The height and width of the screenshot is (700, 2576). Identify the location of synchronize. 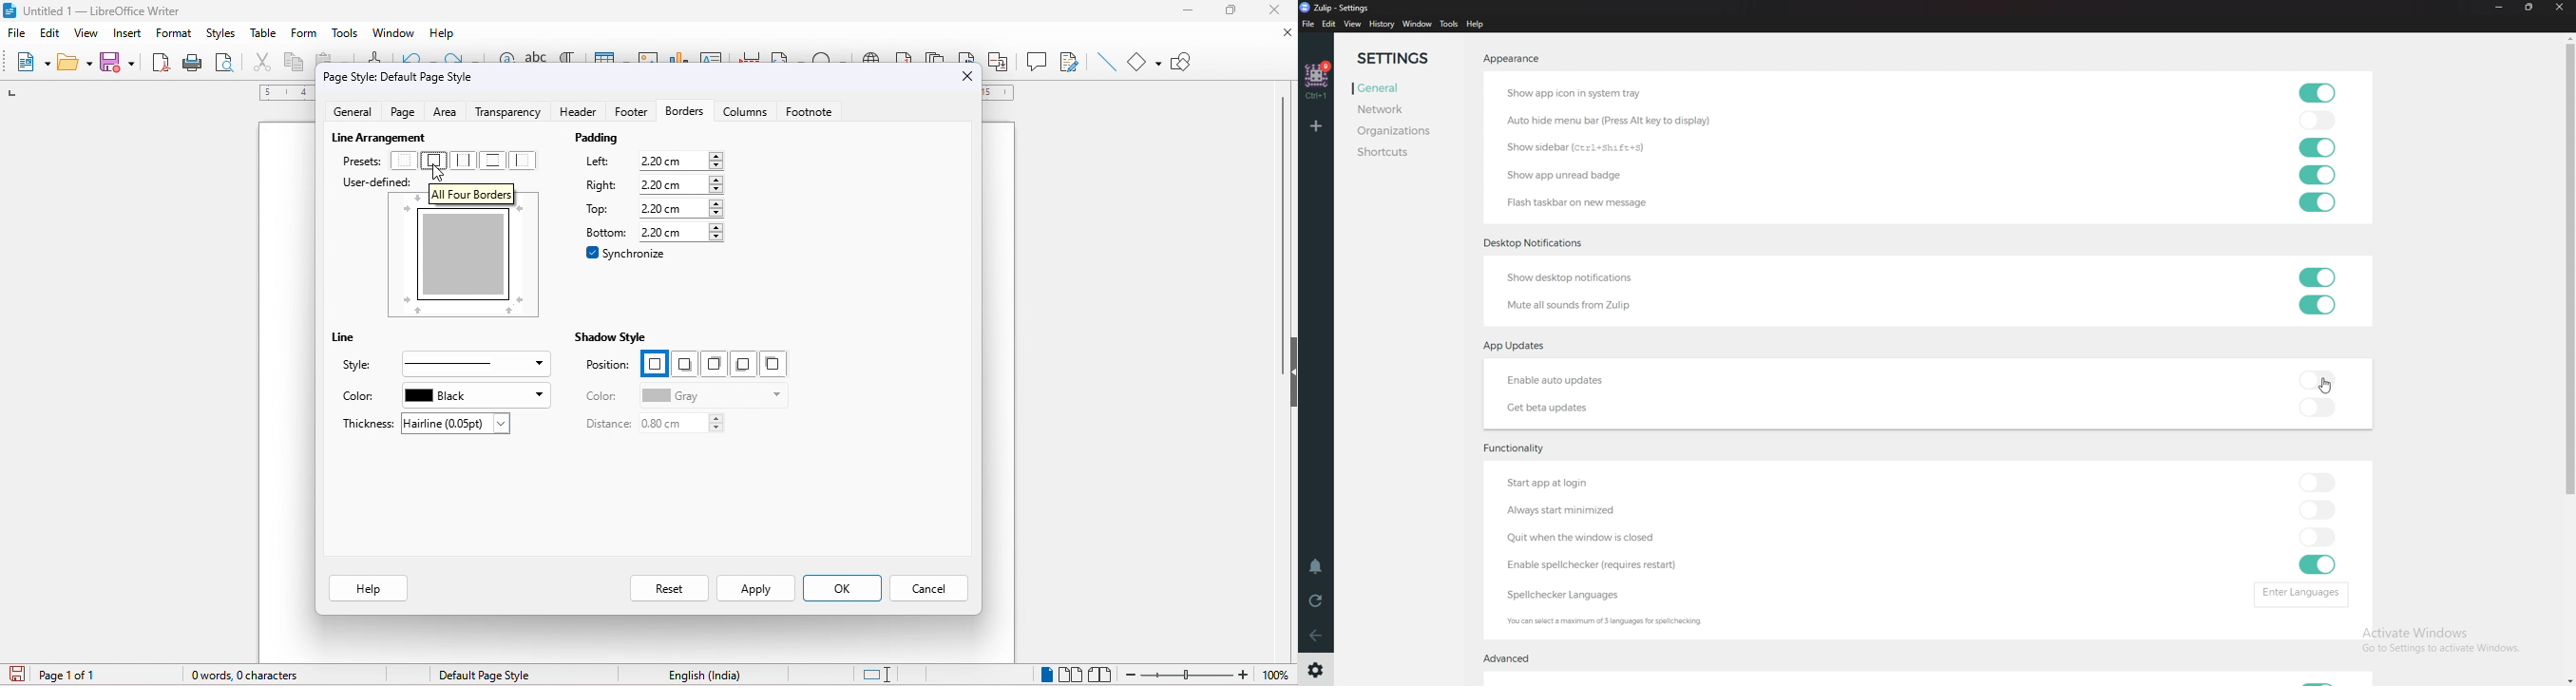
(627, 253).